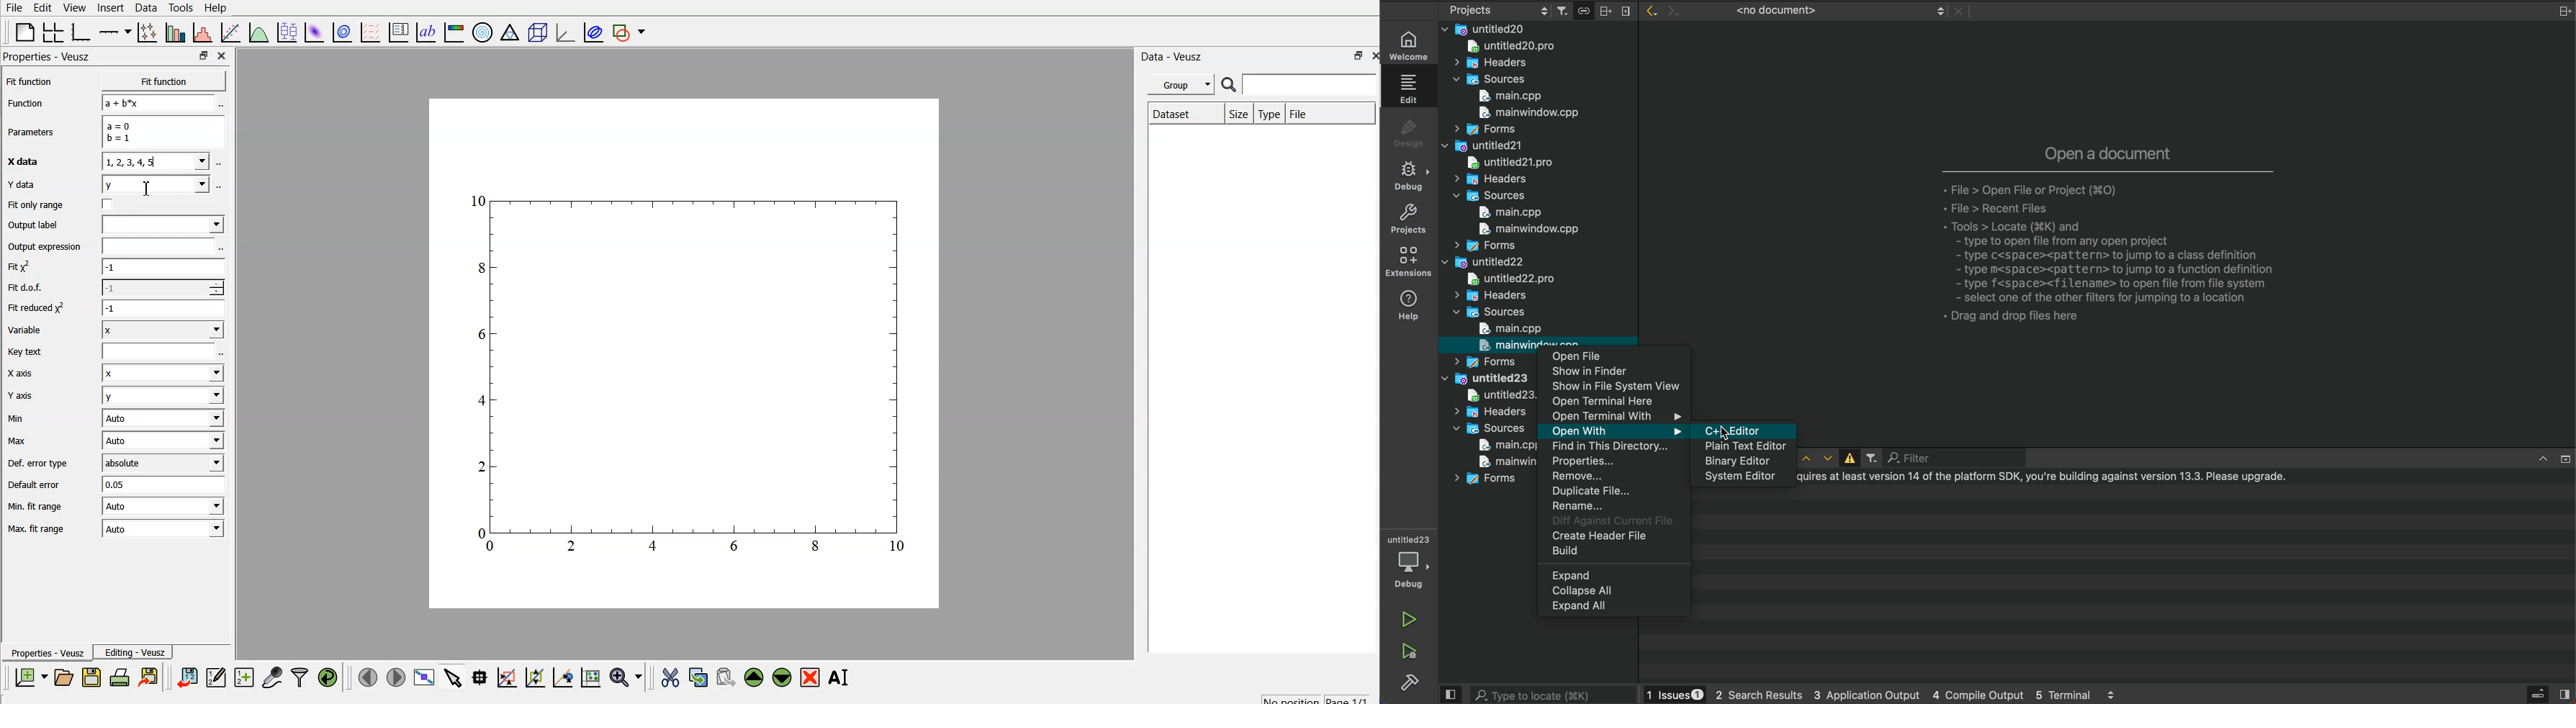  Describe the element at coordinates (35, 374) in the screenshot. I see `X axis` at that location.